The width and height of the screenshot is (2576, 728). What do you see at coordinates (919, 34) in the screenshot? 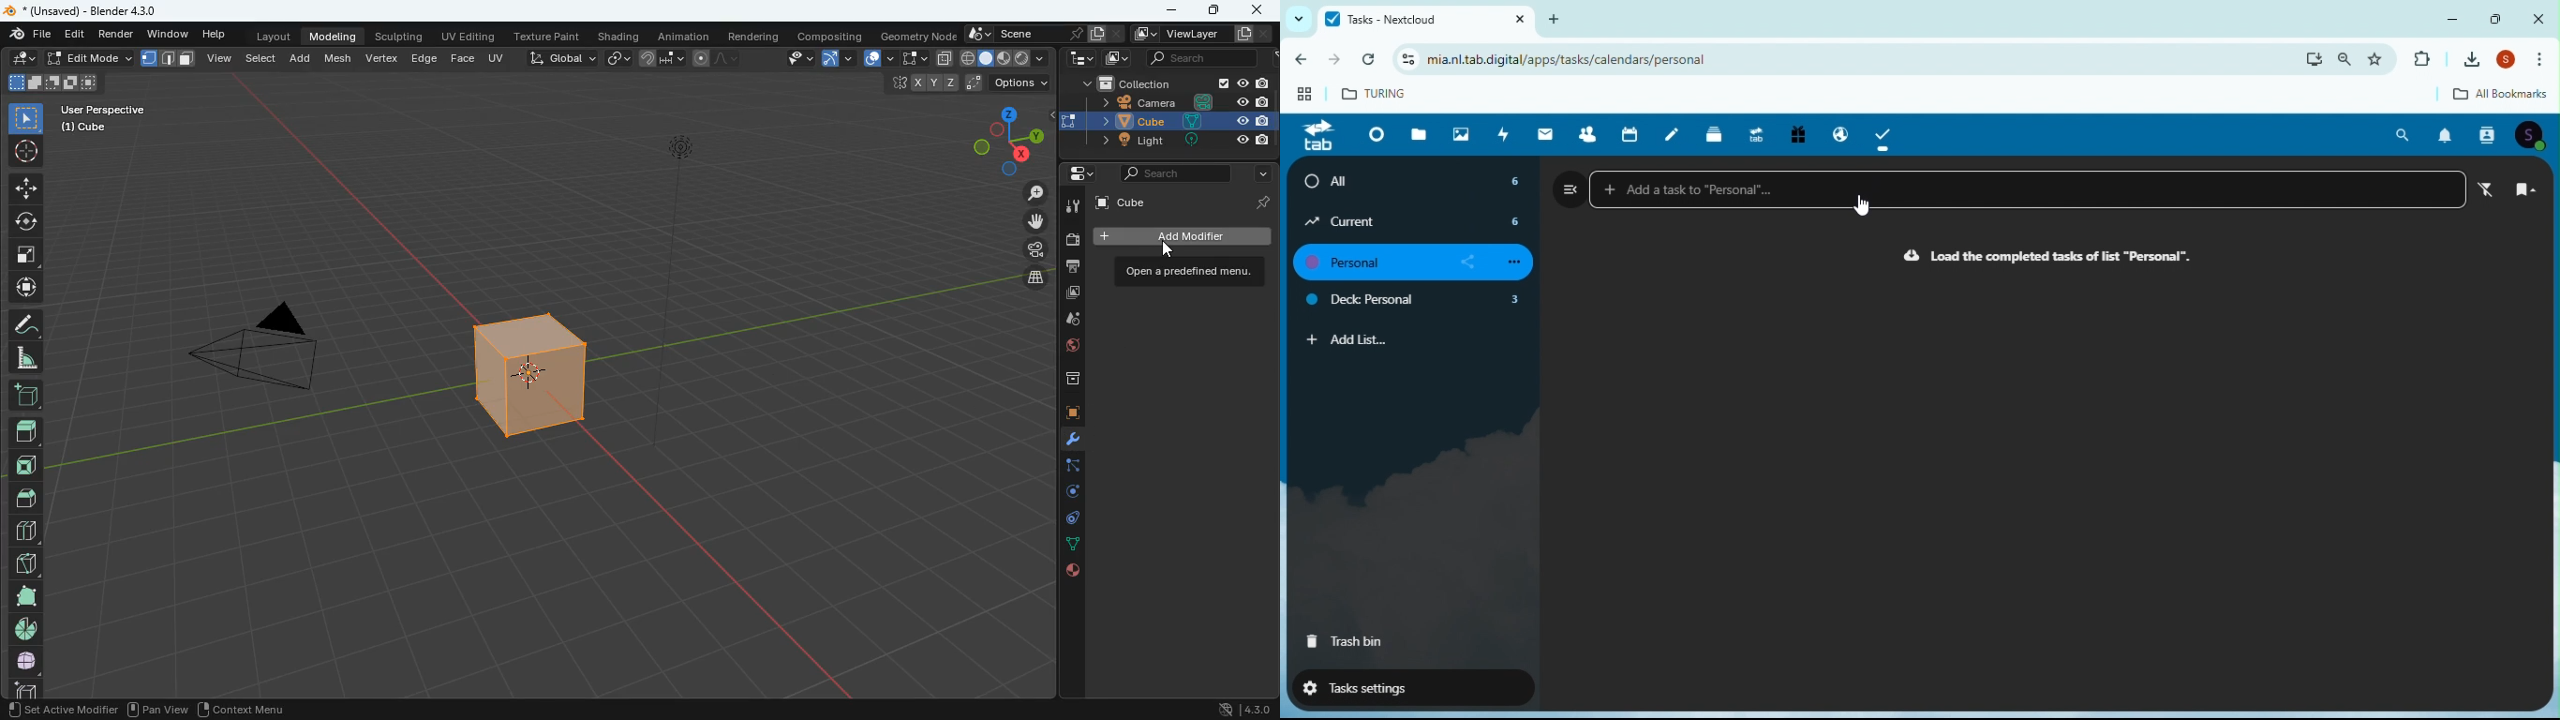
I see `geometry node` at bounding box center [919, 34].